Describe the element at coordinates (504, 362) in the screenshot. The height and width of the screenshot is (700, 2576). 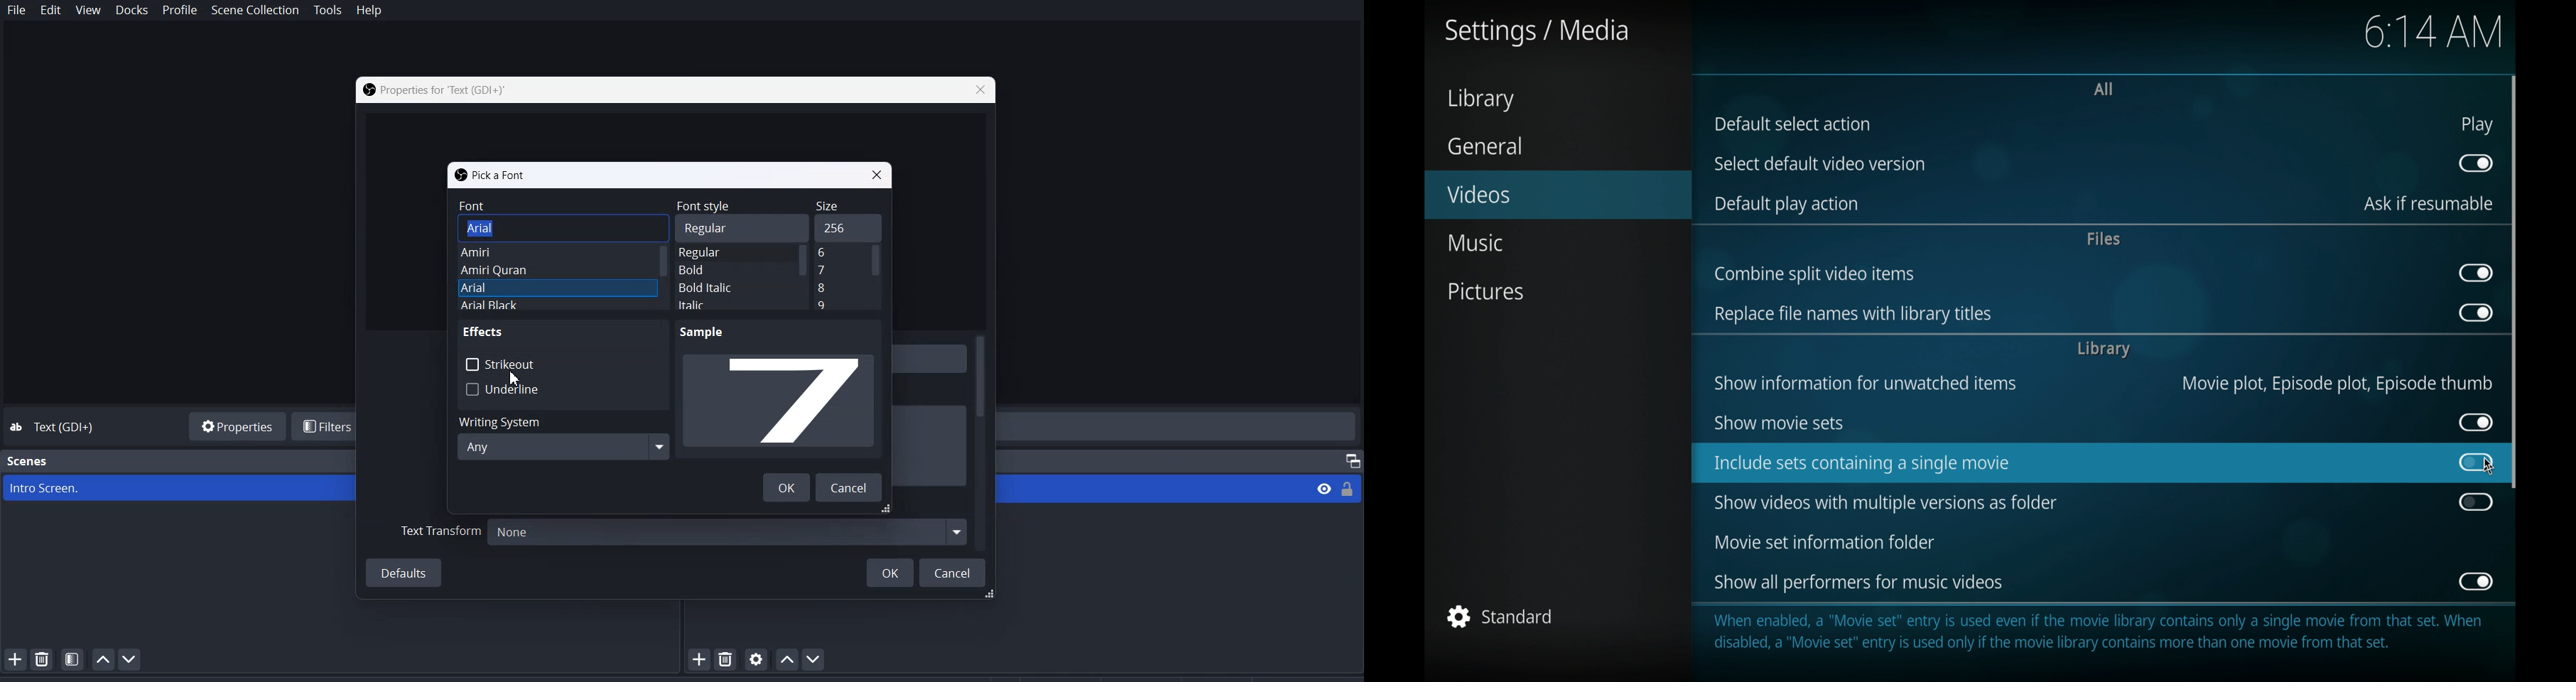
I see `Strikethrough` at that location.